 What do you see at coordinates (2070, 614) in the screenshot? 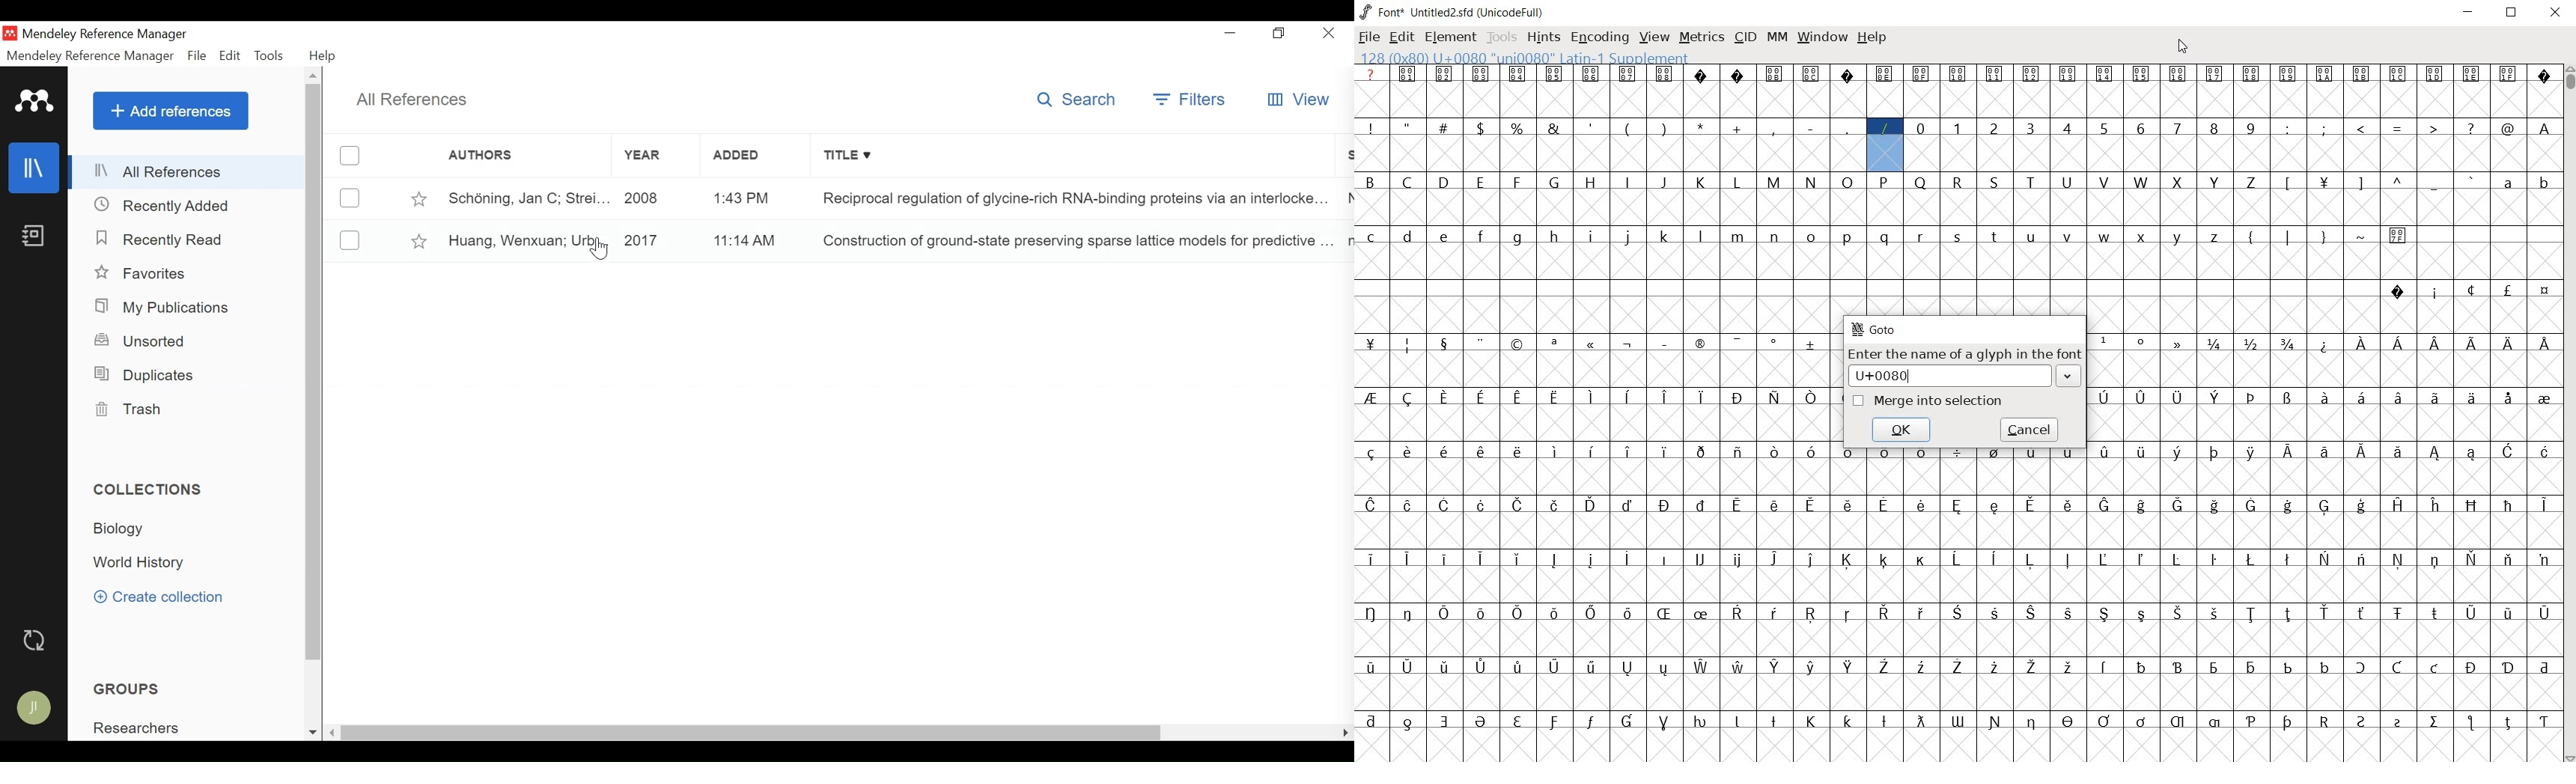
I see `glyph` at bounding box center [2070, 614].